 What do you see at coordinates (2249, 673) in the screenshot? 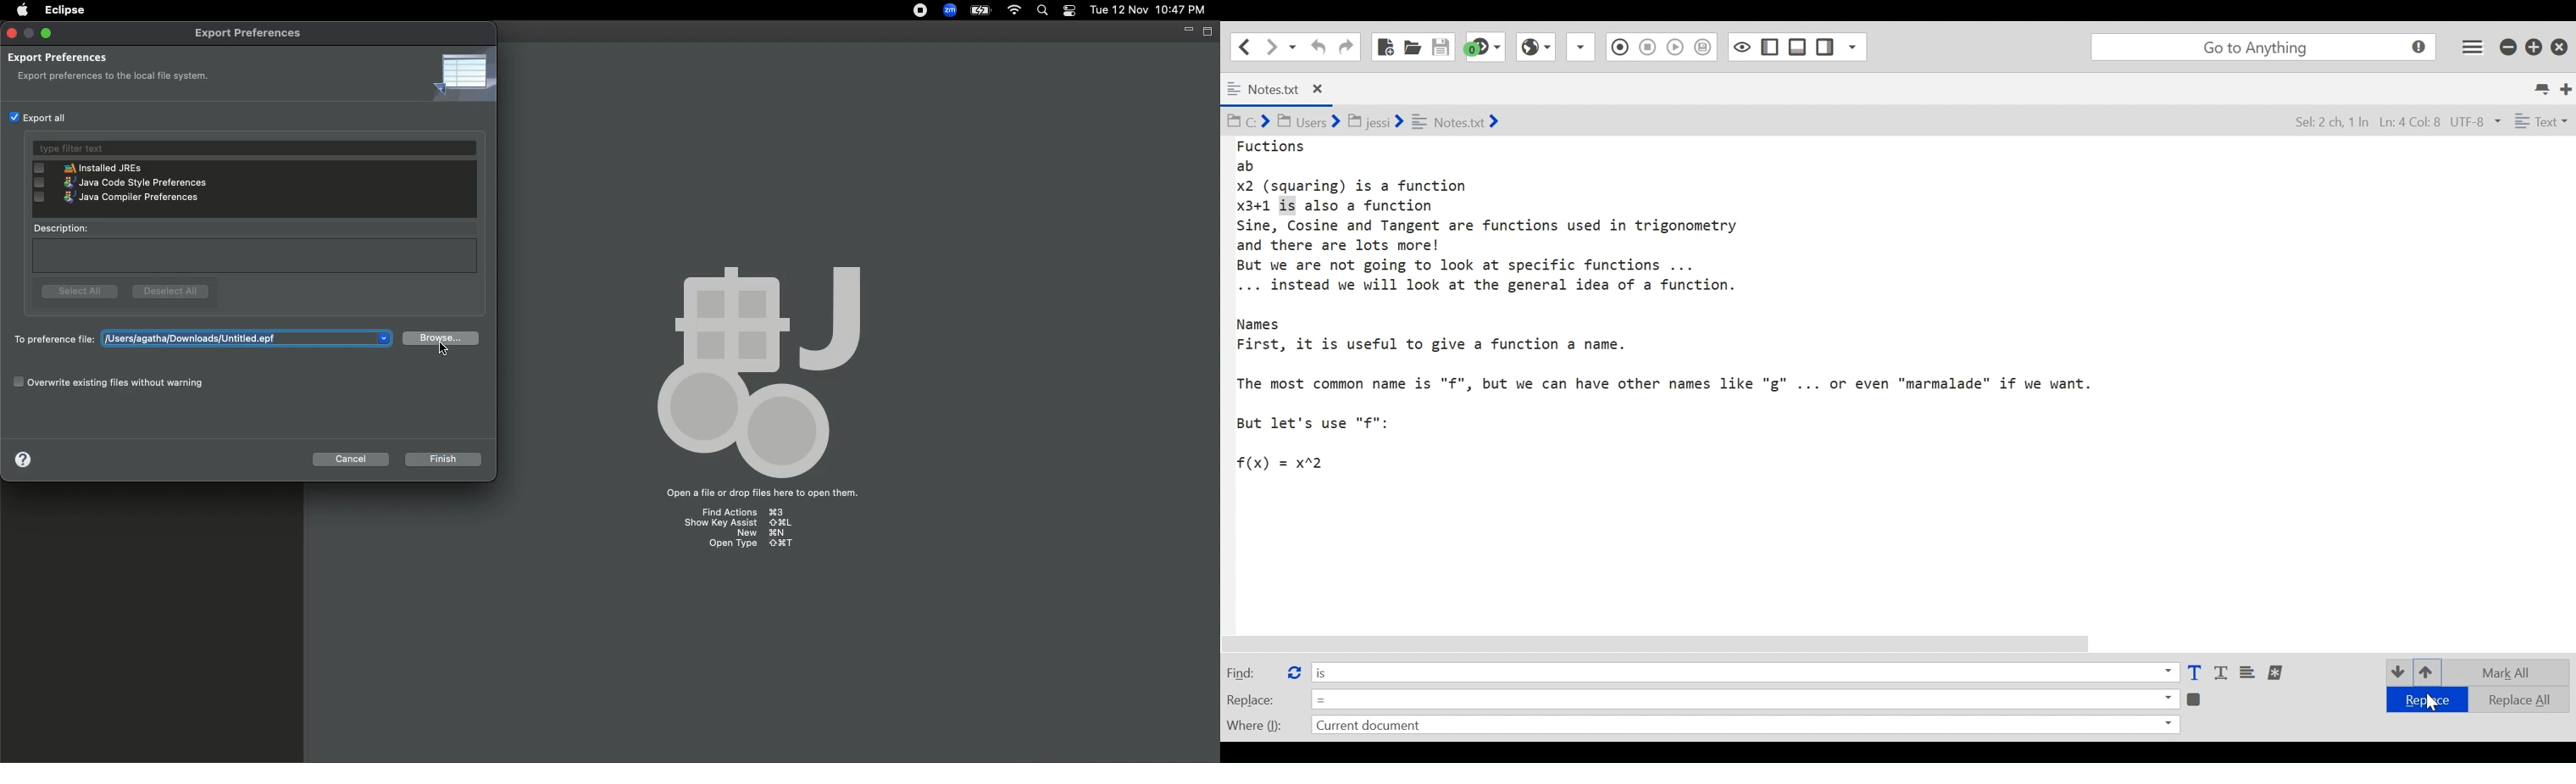
I see `Use Multiple Lines` at bounding box center [2249, 673].